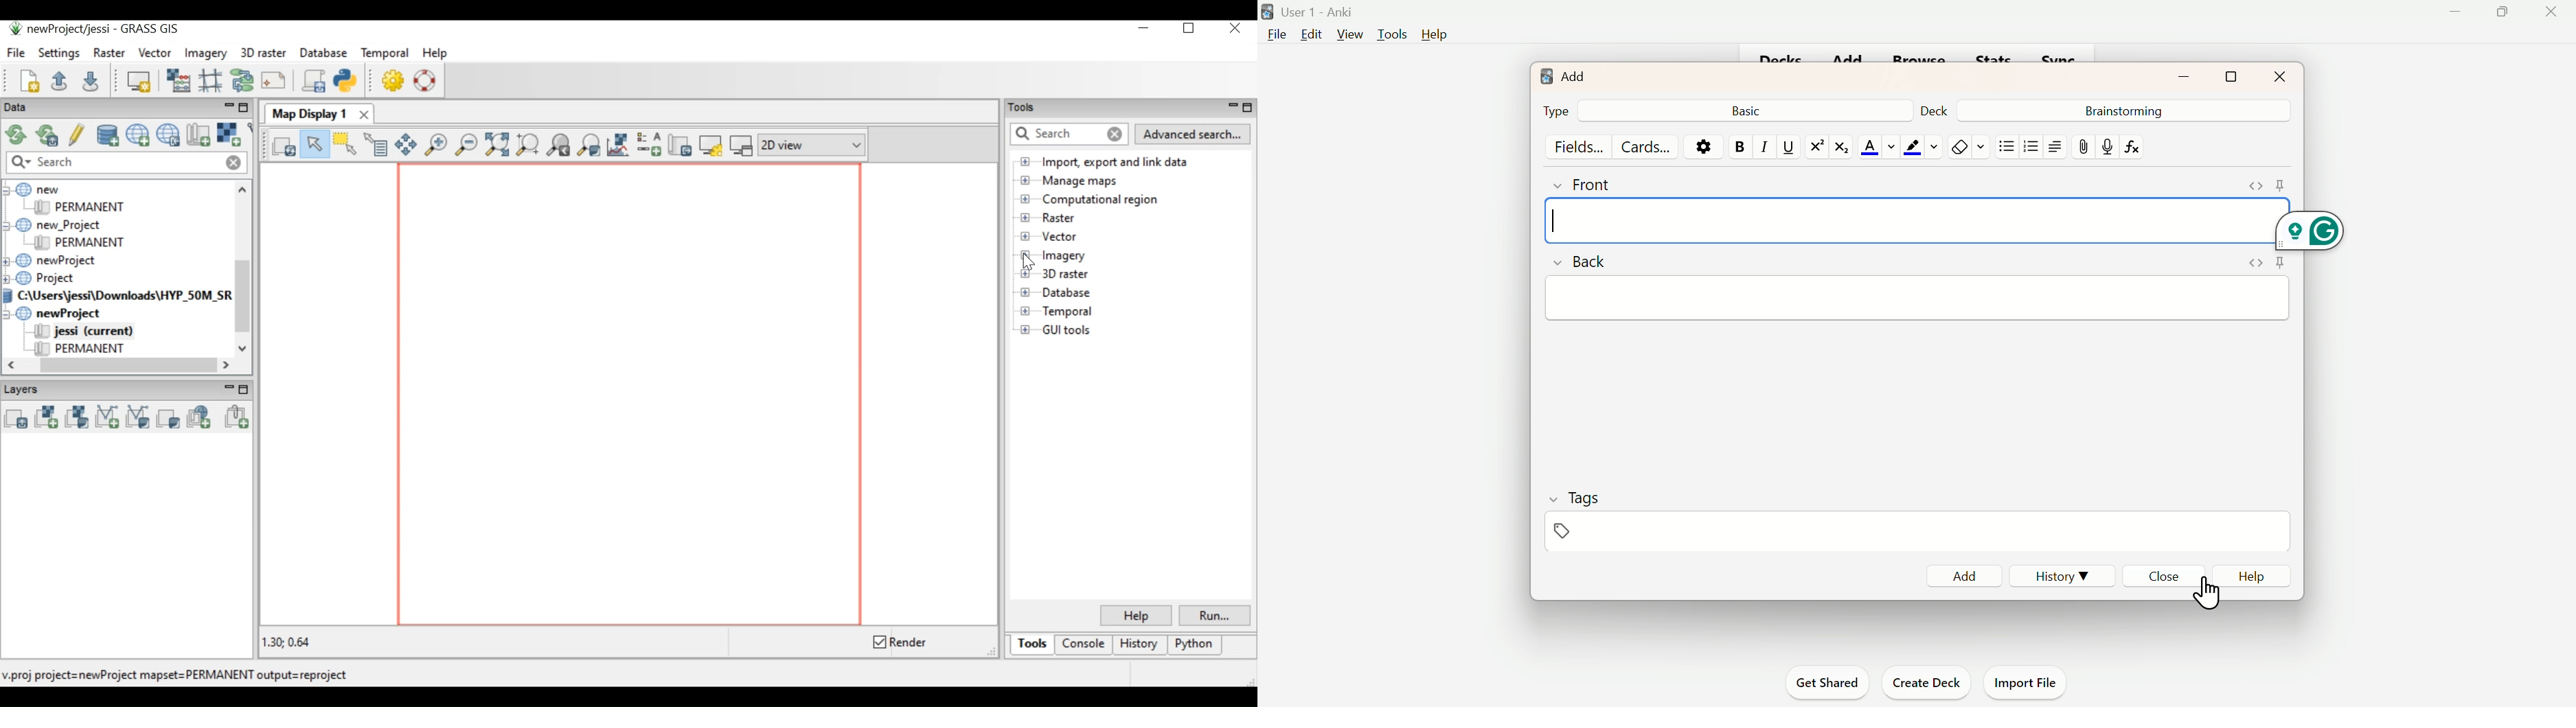 This screenshot has width=2576, height=728. What do you see at coordinates (1553, 219) in the screenshot?
I see `cursor` at bounding box center [1553, 219].